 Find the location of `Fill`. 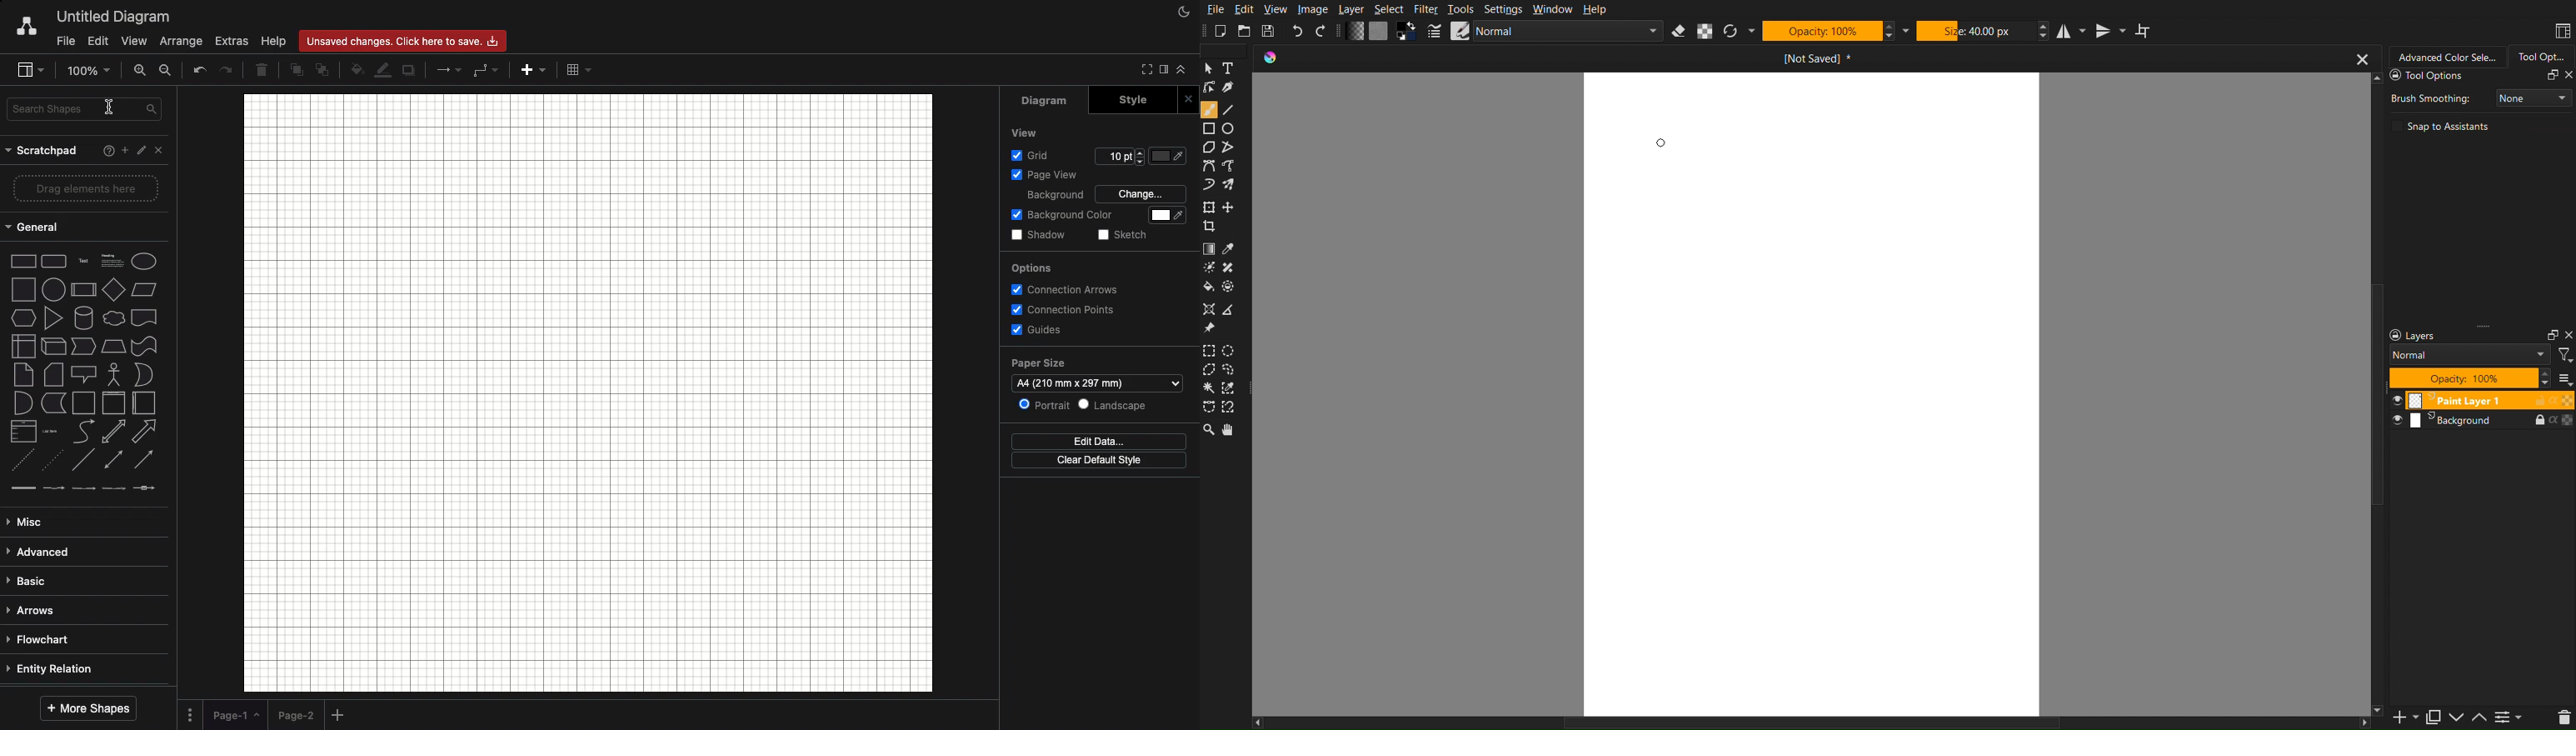

Fill is located at coordinates (1169, 217).